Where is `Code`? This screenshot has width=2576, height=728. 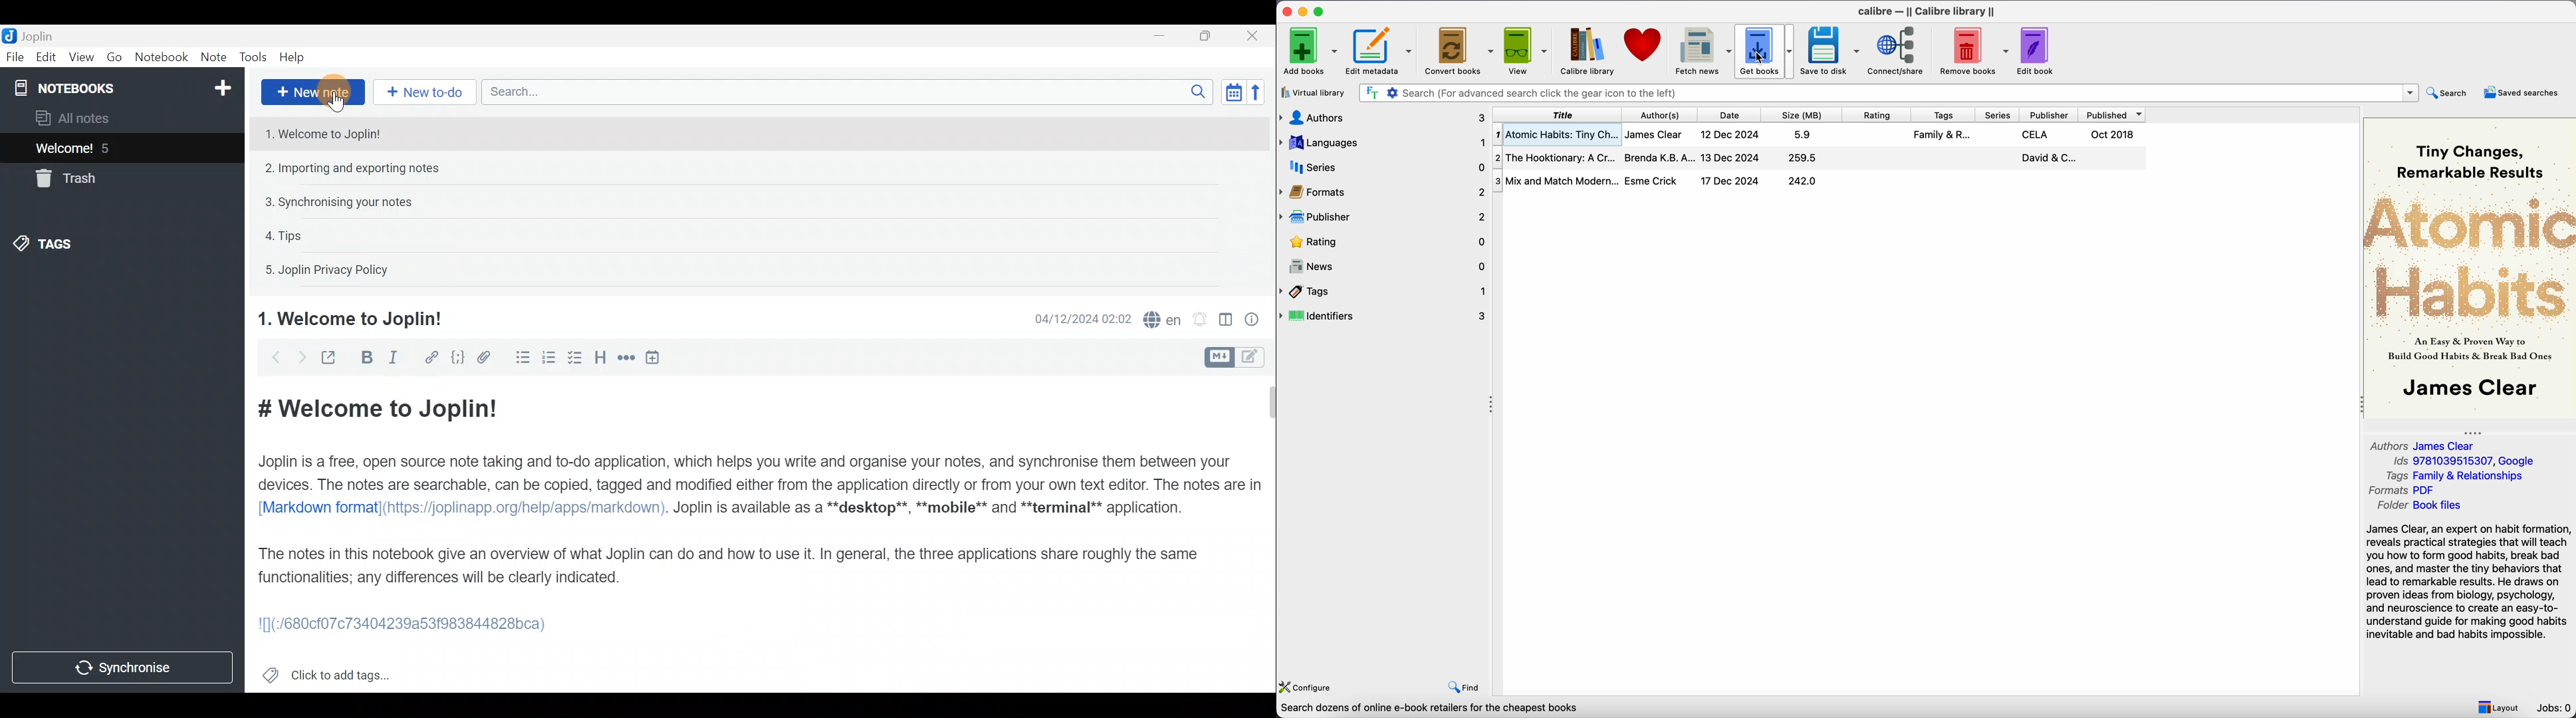 Code is located at coordinates (459, 360).